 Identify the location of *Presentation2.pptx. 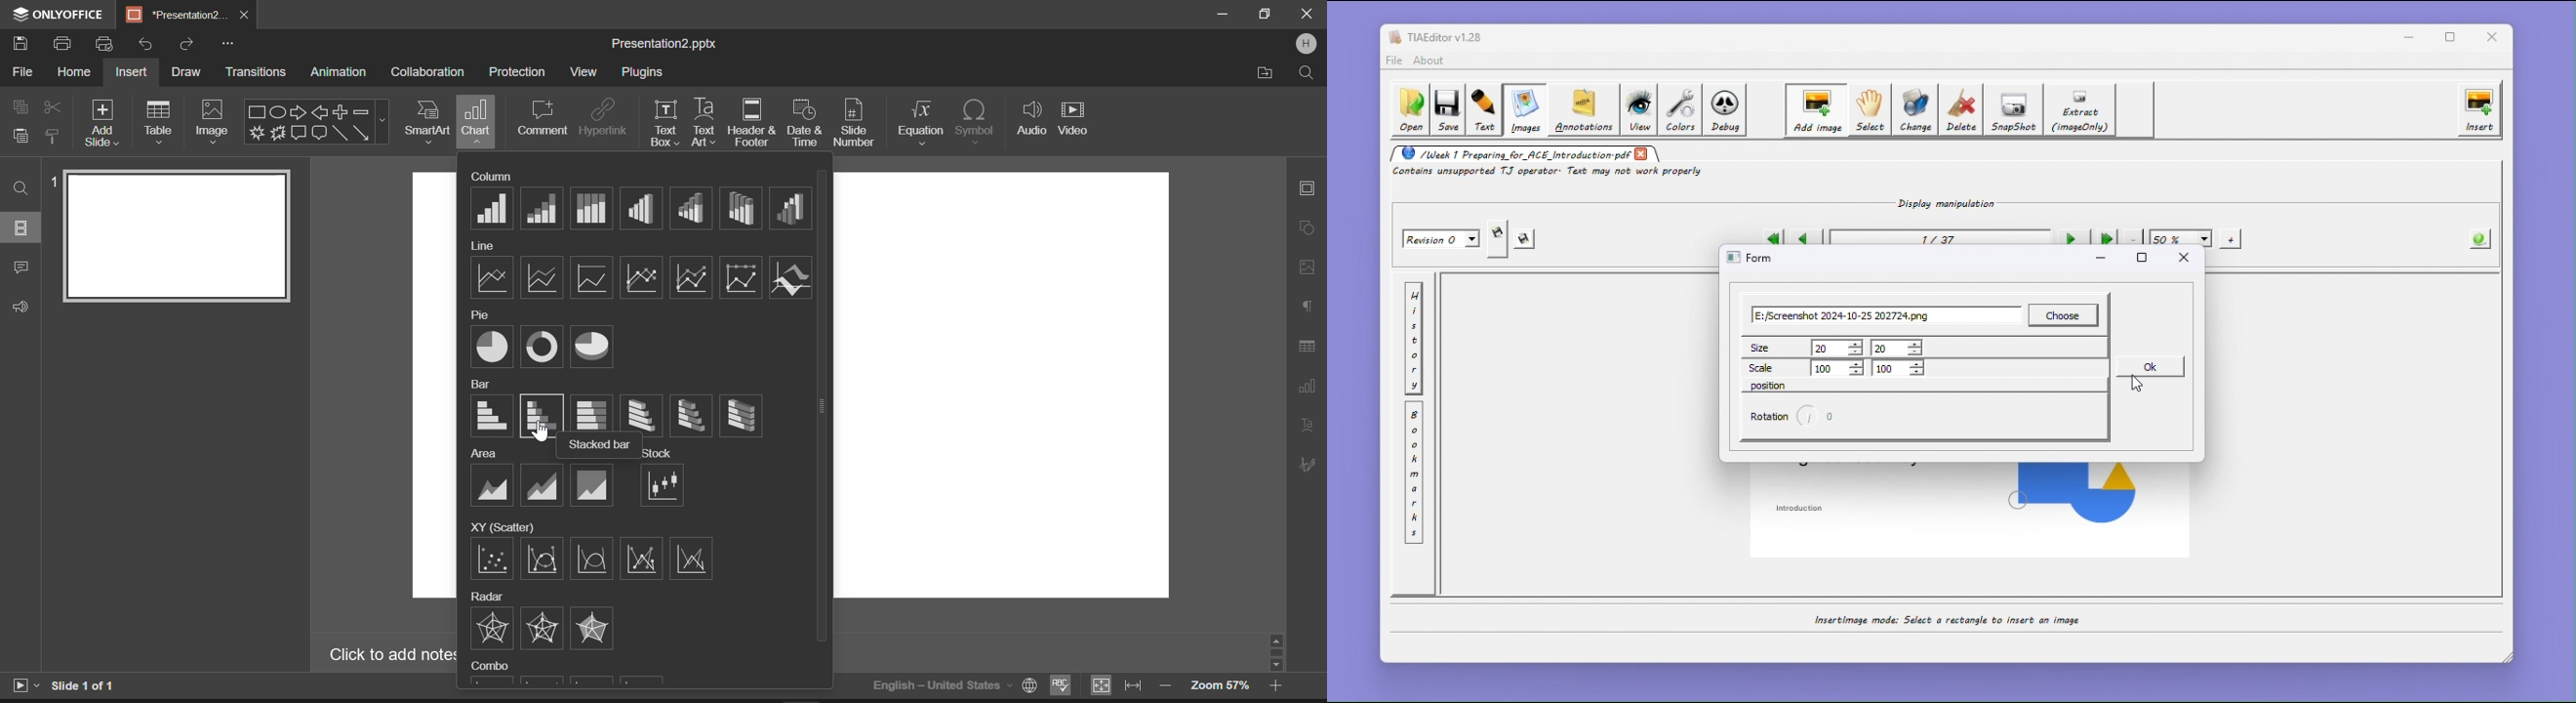
(176, 15).